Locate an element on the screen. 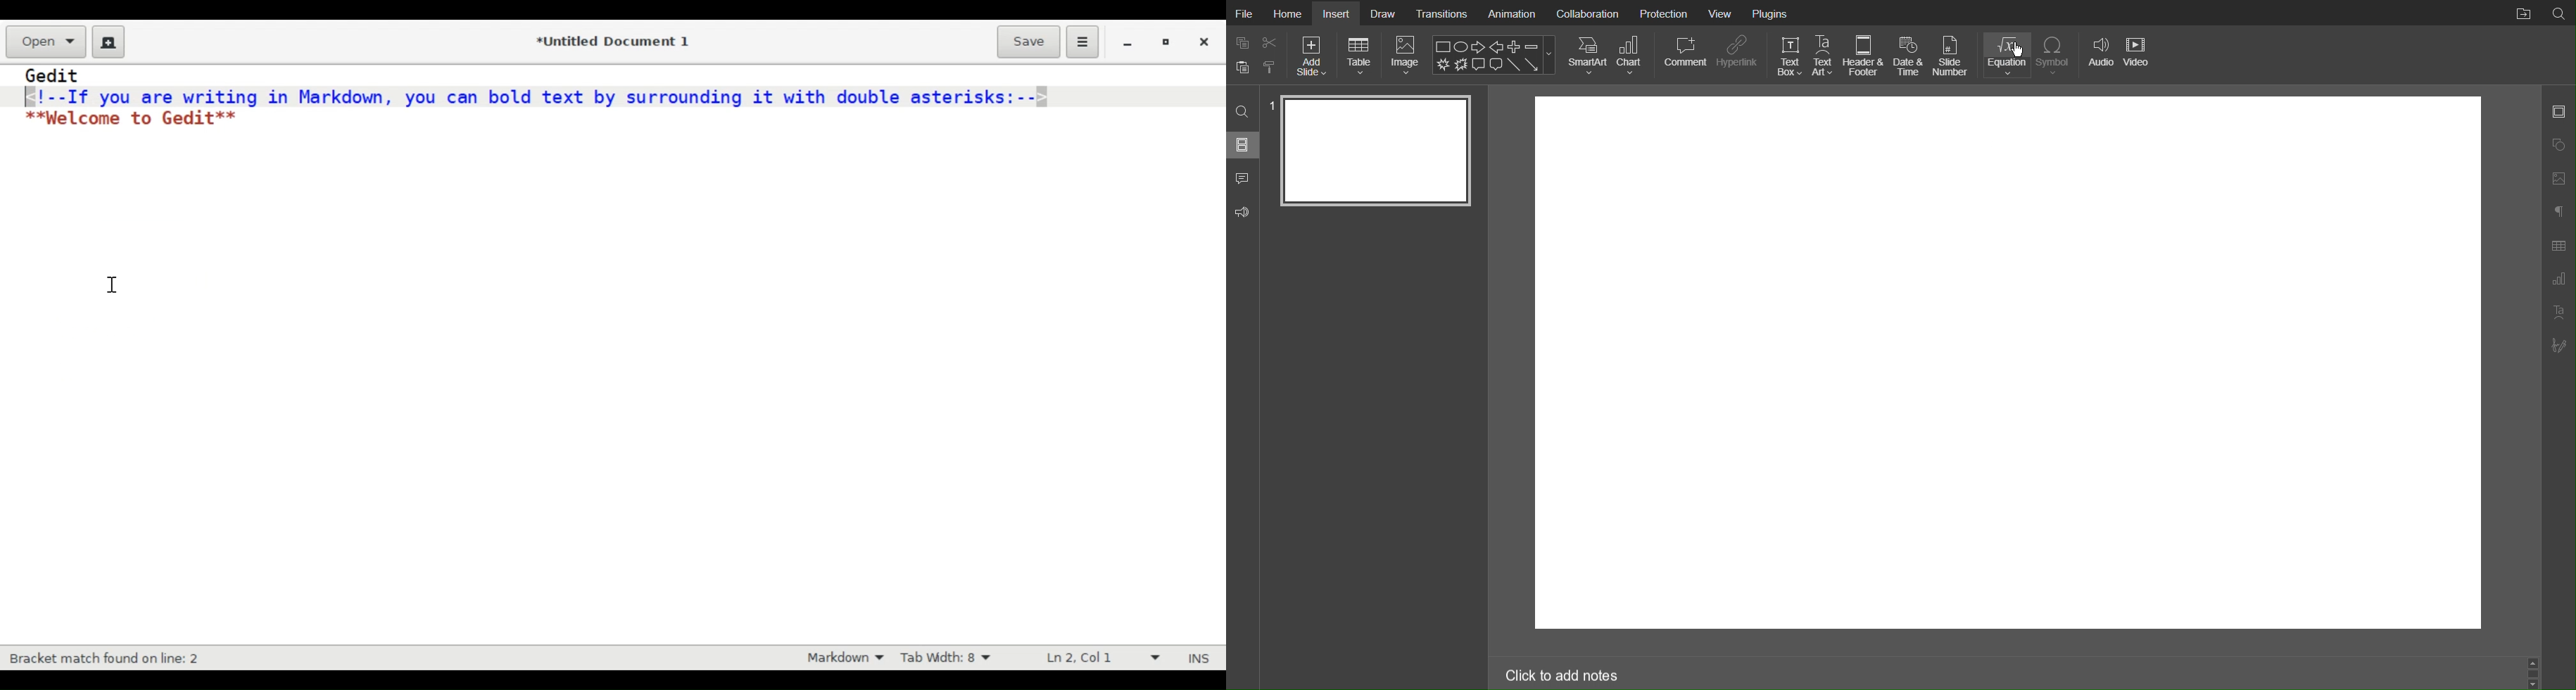 The image size is (2576, 700). Highlight mode dropdown menu is located at coordinates (846, 659).